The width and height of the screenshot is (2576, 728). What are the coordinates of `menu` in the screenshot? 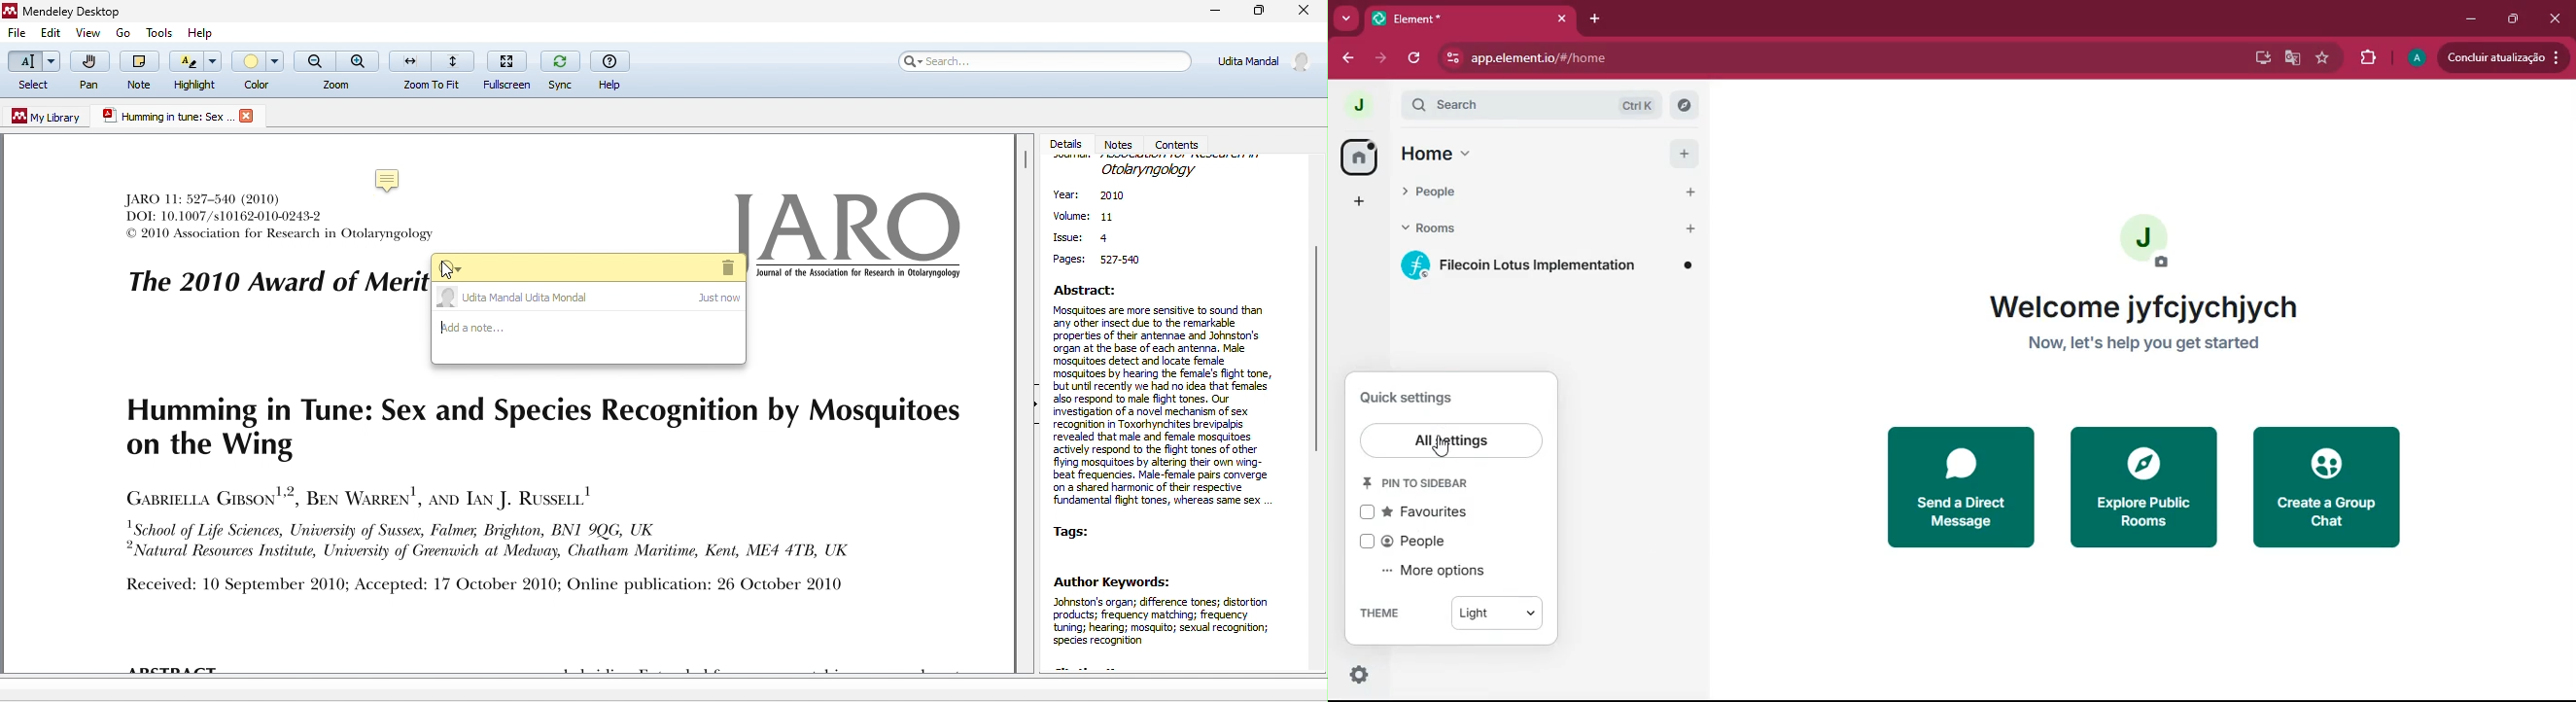 It's located at (450, 268).